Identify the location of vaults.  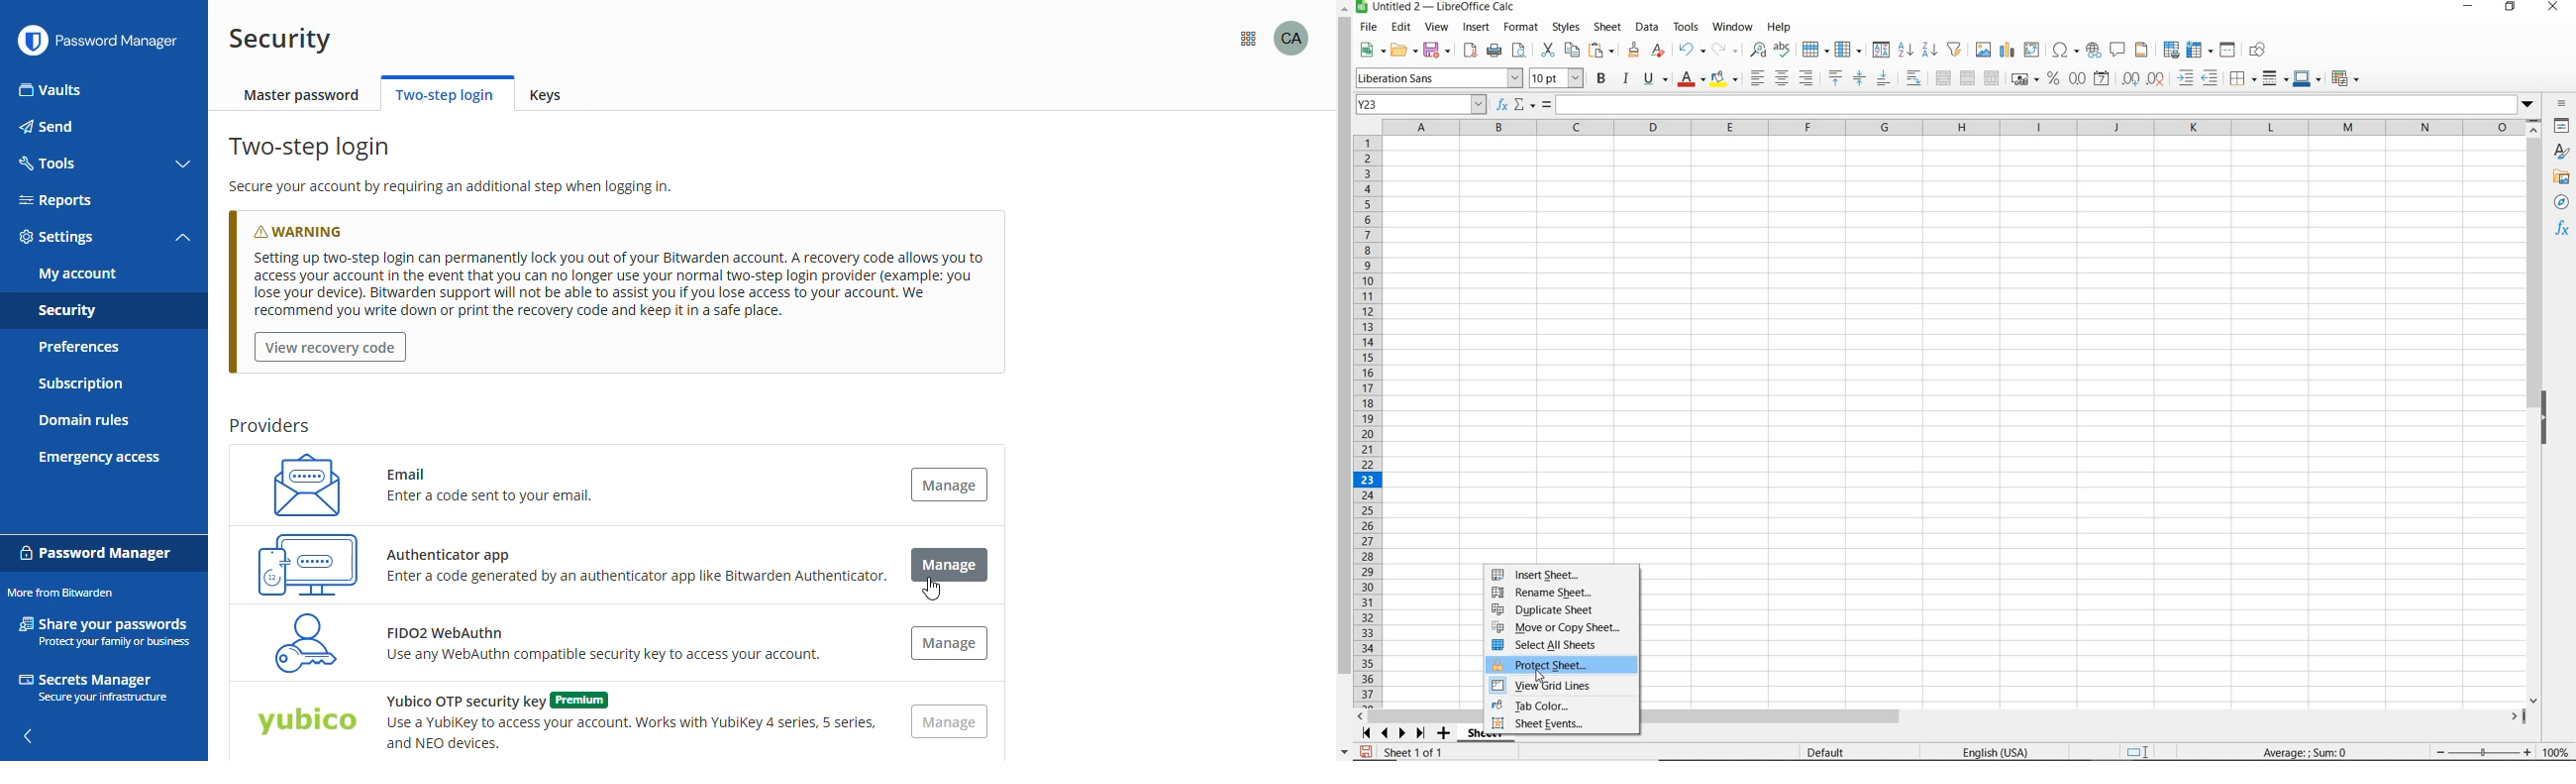
(52, 90).